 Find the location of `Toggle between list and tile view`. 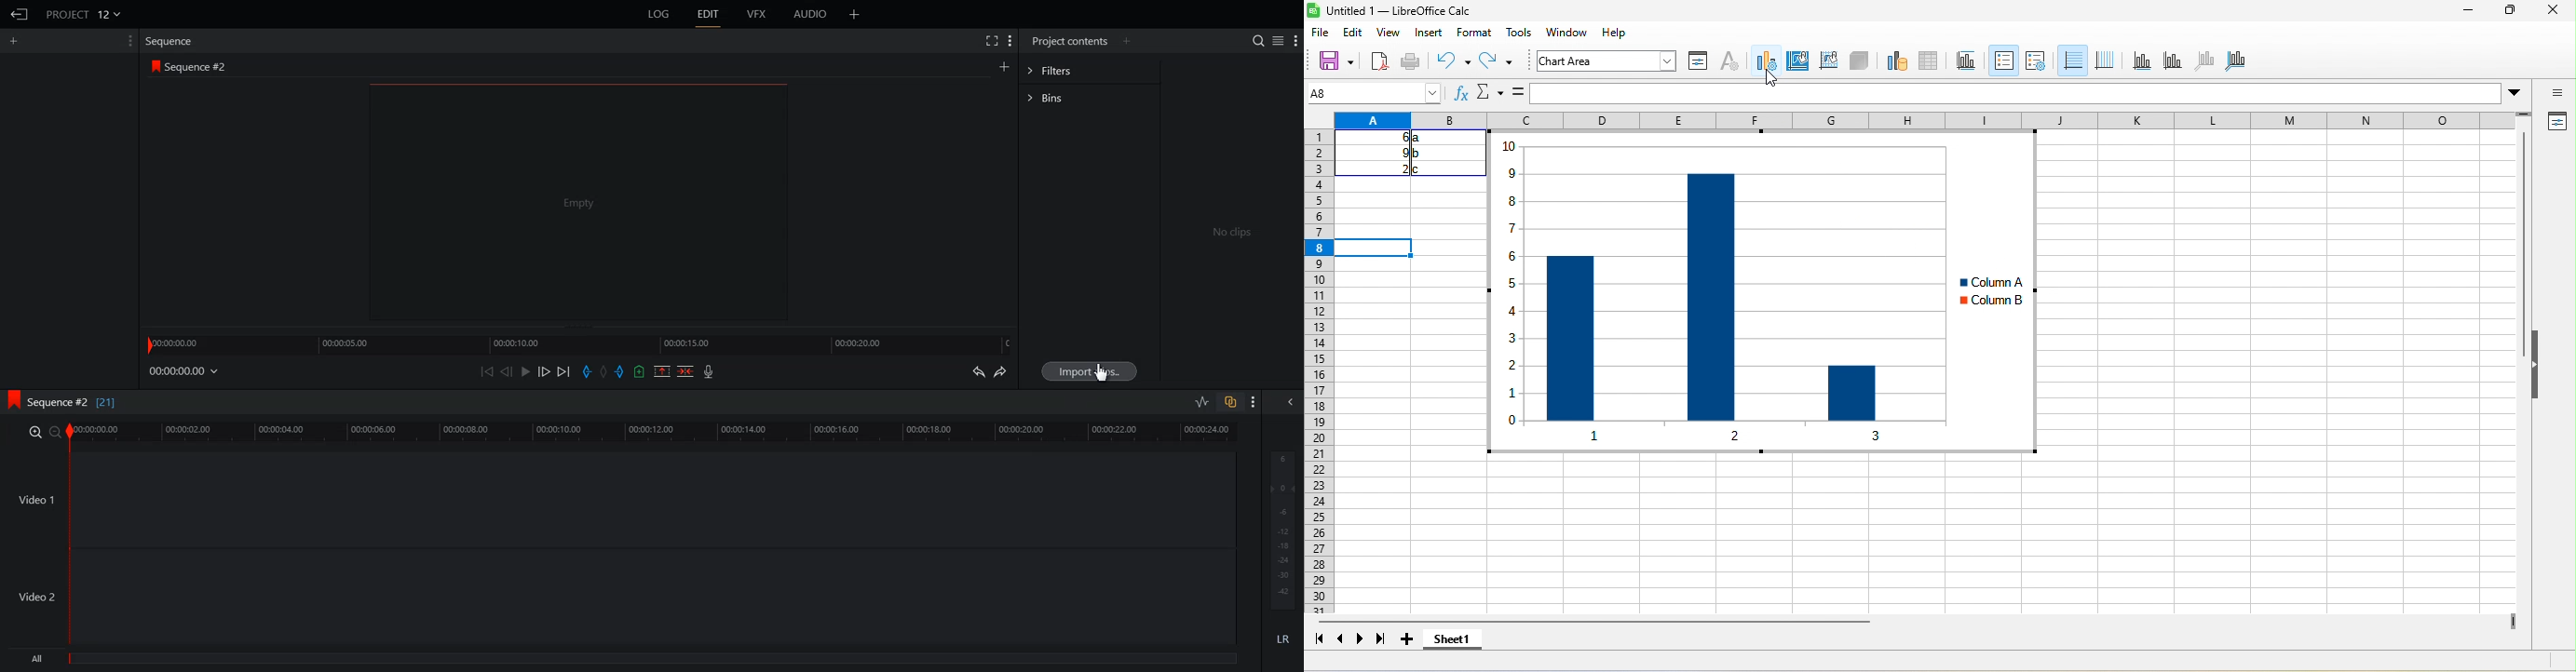

Toggle between list and tile view is located at coordinates (1276, 41).